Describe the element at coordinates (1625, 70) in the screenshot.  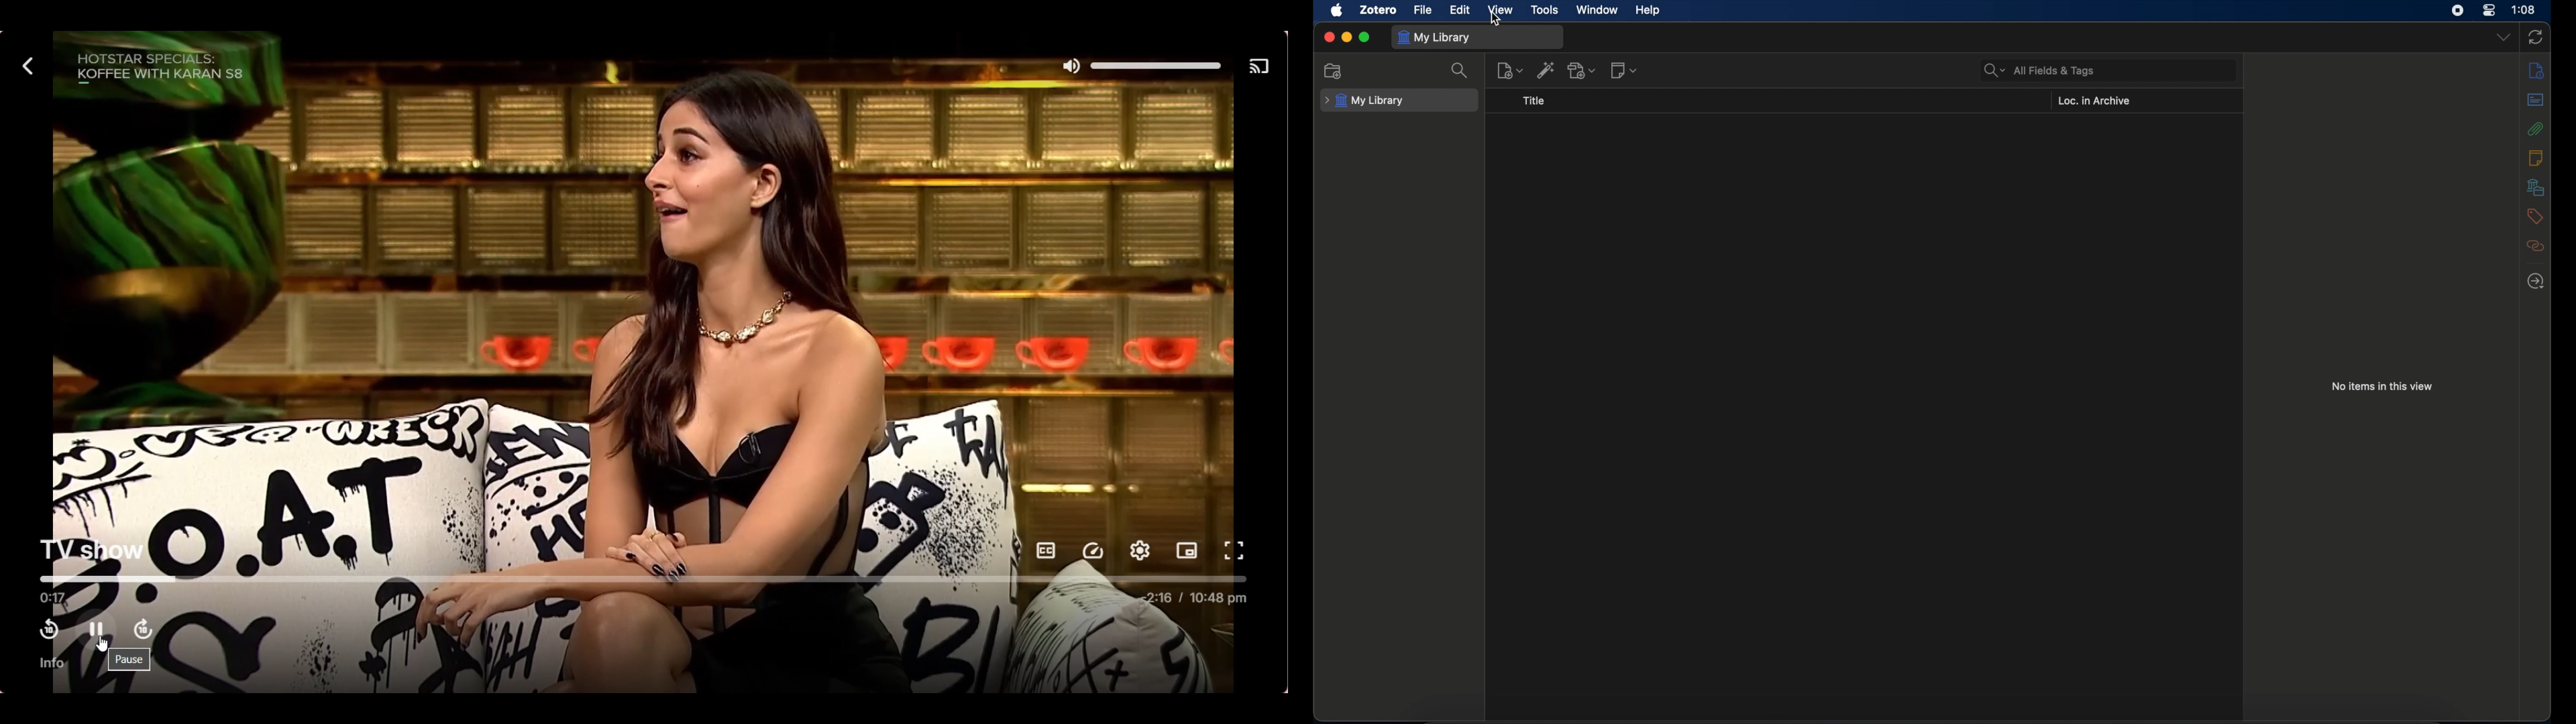
I see `new notes` at that location.